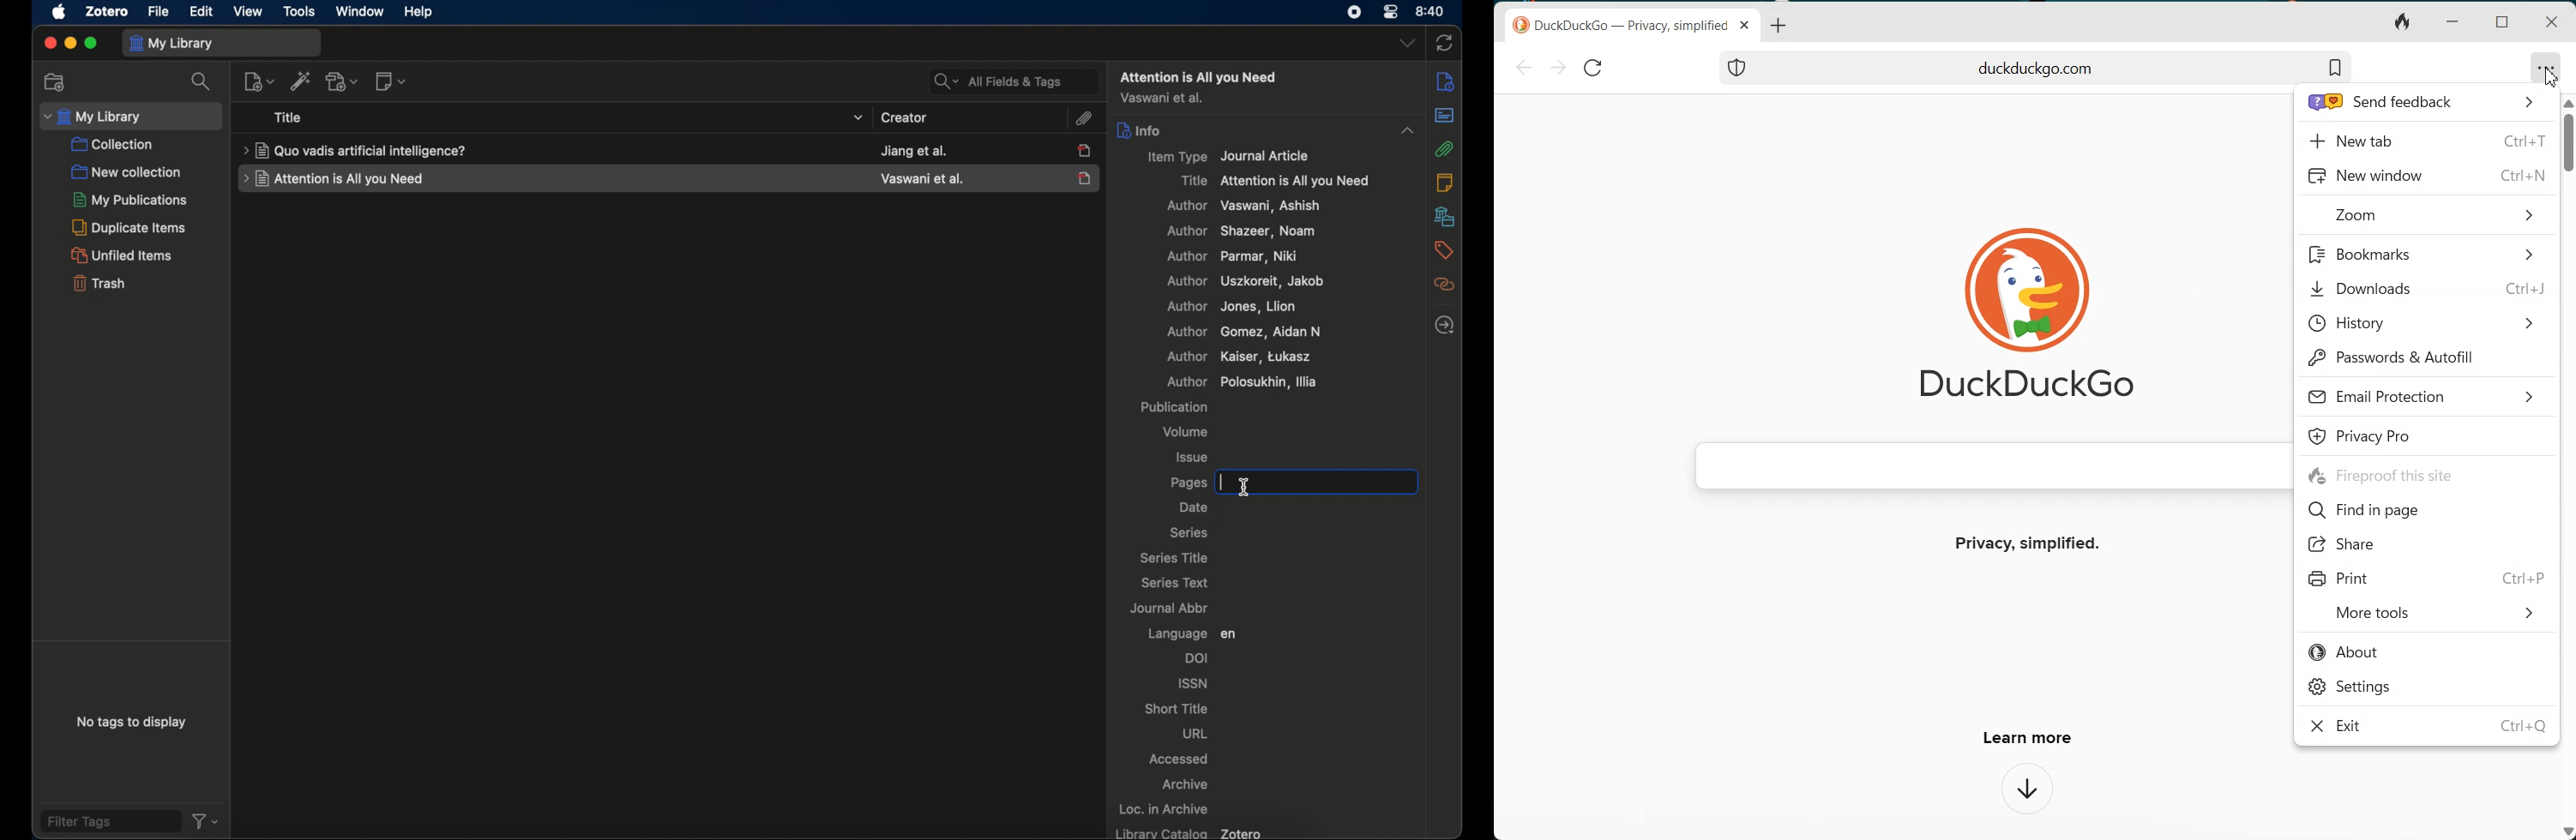  What do you see at coordinates (355, 150) in the screenshot?
I see `title` at bounding box center [355, 150].